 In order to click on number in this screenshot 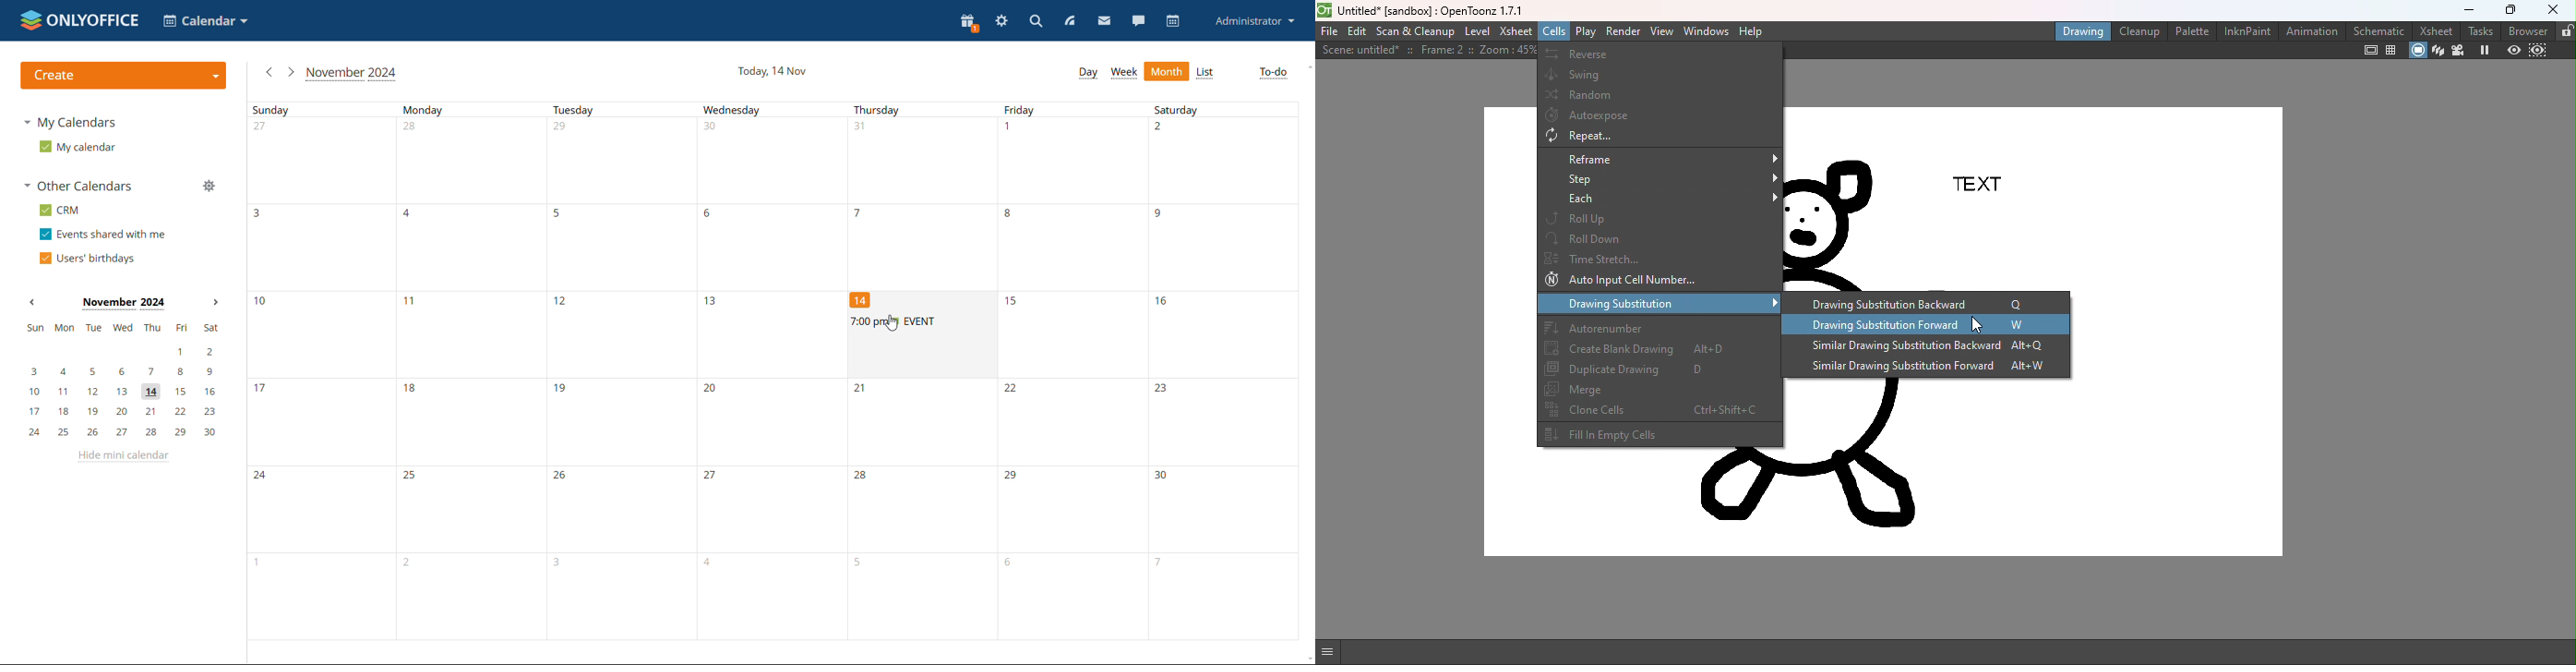, I will do `click(710, 213)`.